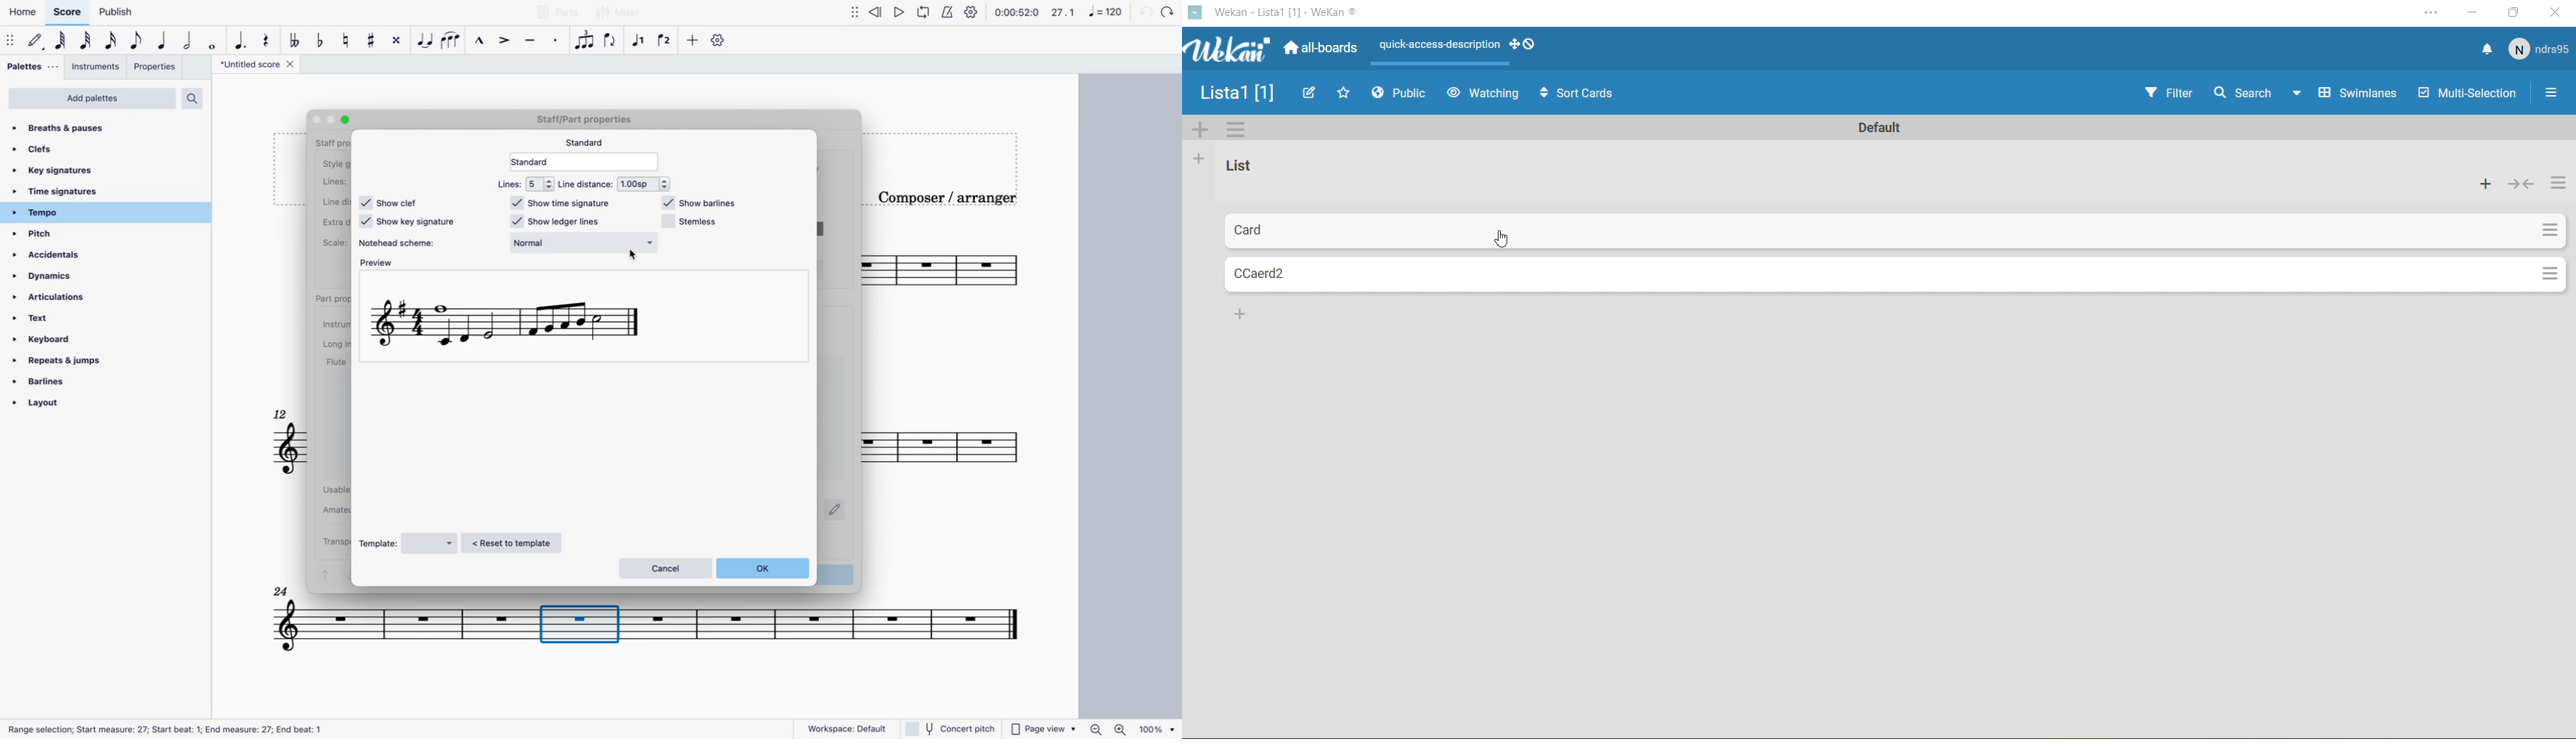 The width and height of the screenshot is (2576, 756). What do you see at coordinates (1233, 94) in the screenshot?
I see `Name` at bounding box center [1233, 94].